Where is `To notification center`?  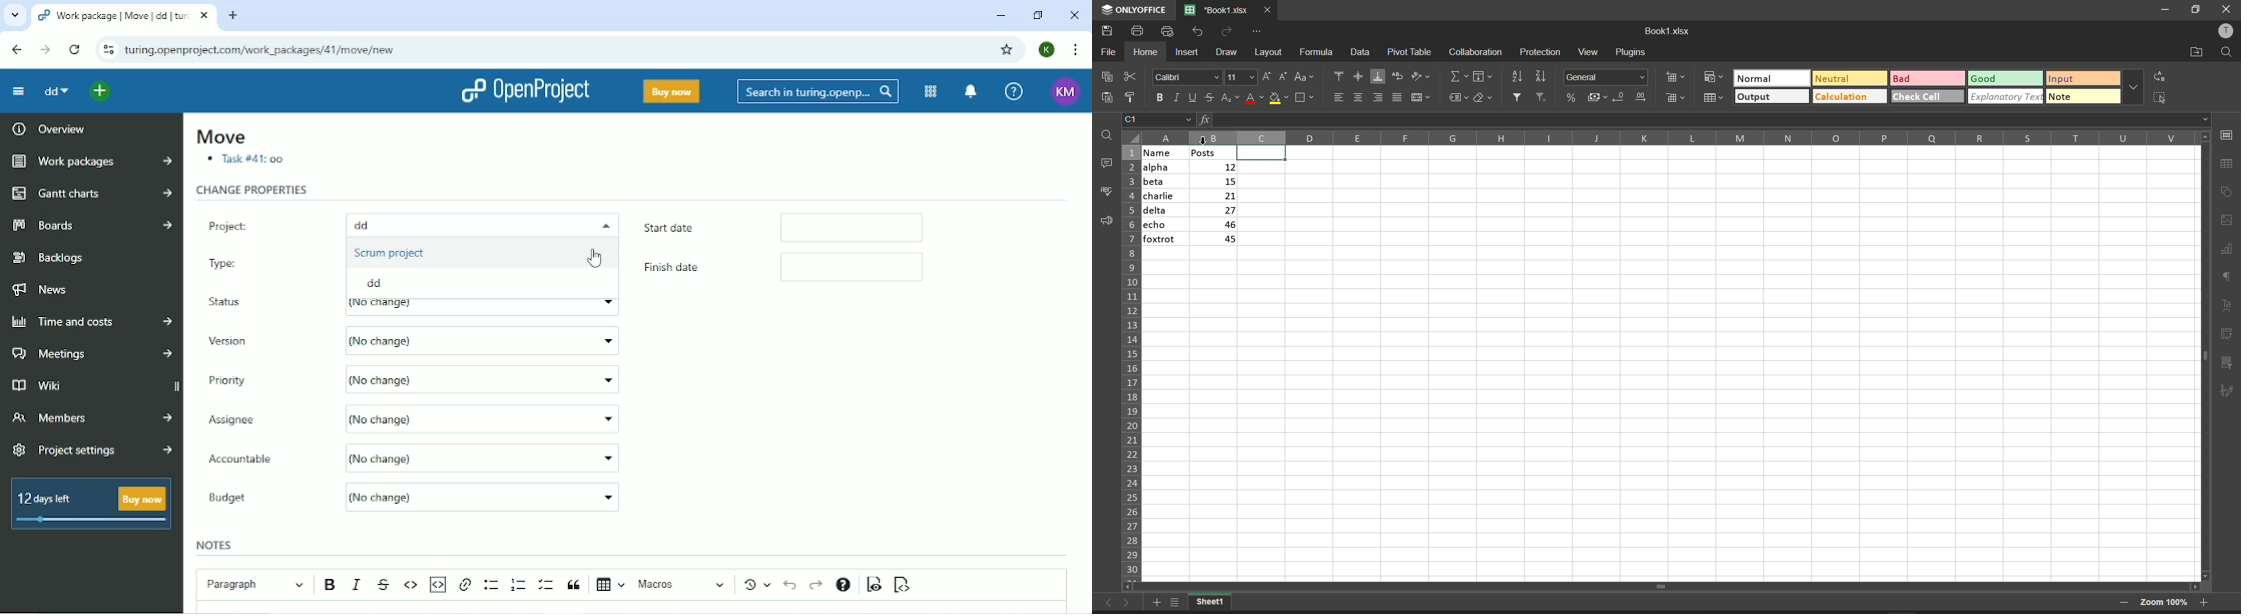 To notification center is located at coordinates (968, 91).